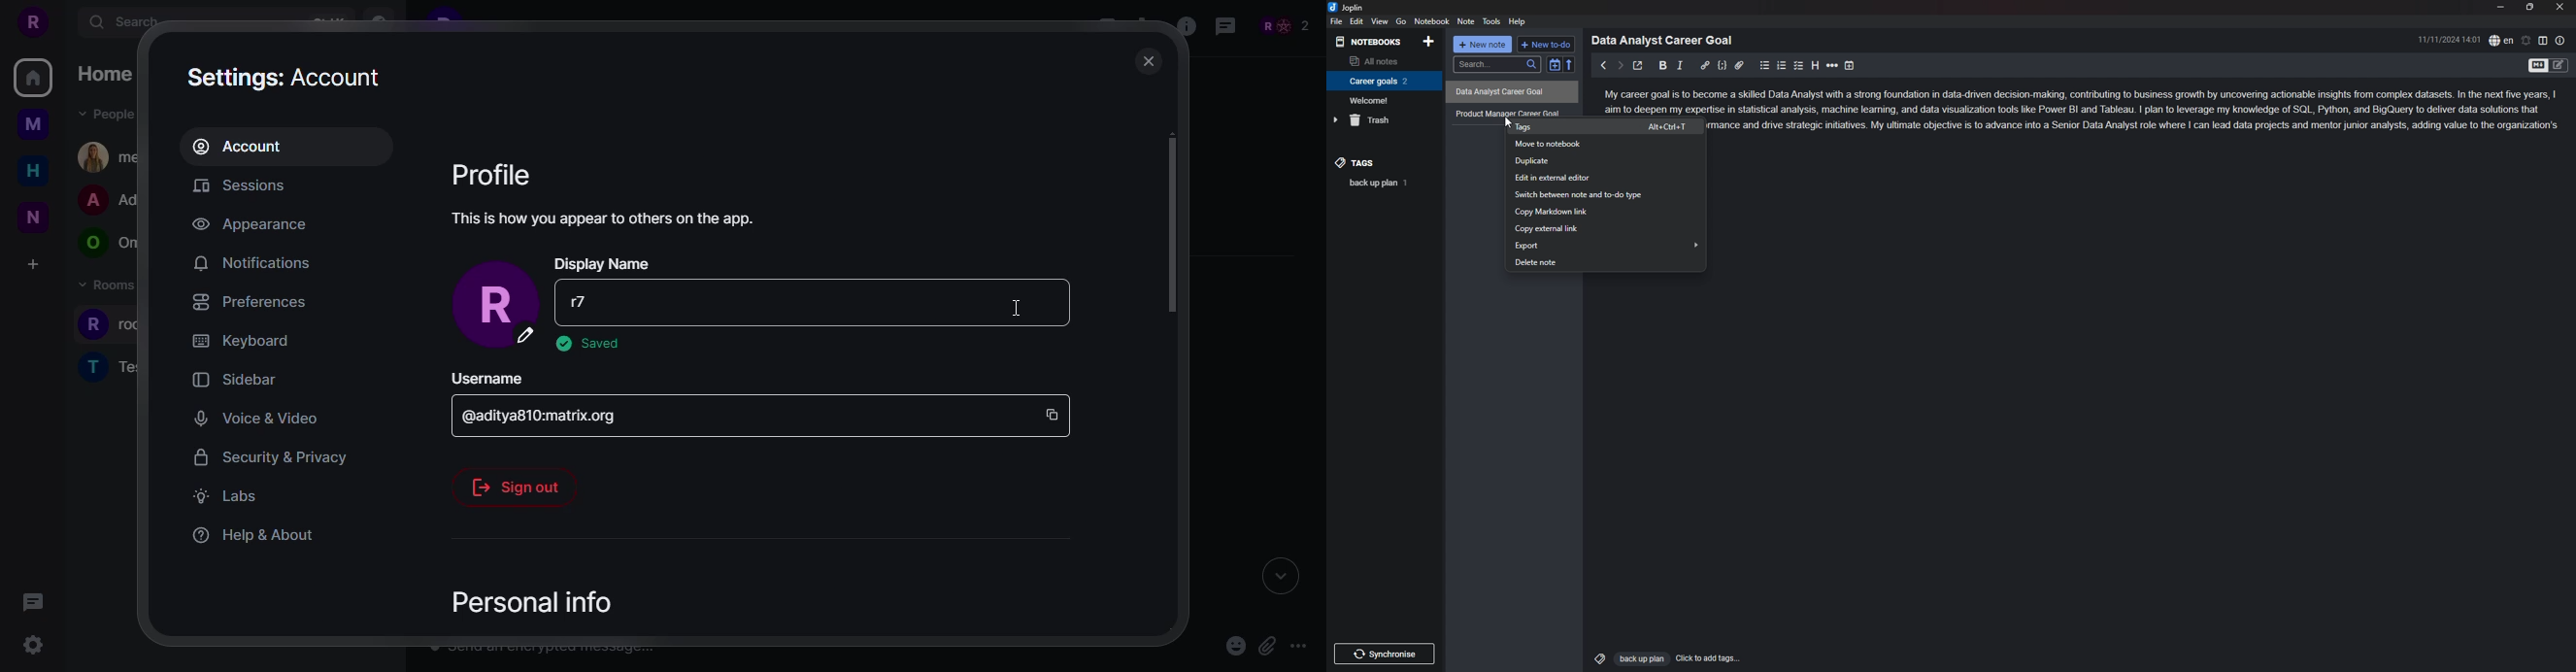 This screenshot has width=2576, height=672. Describe the element at coordinates (1337, 21) in the screenshot. I see `file` at that location.